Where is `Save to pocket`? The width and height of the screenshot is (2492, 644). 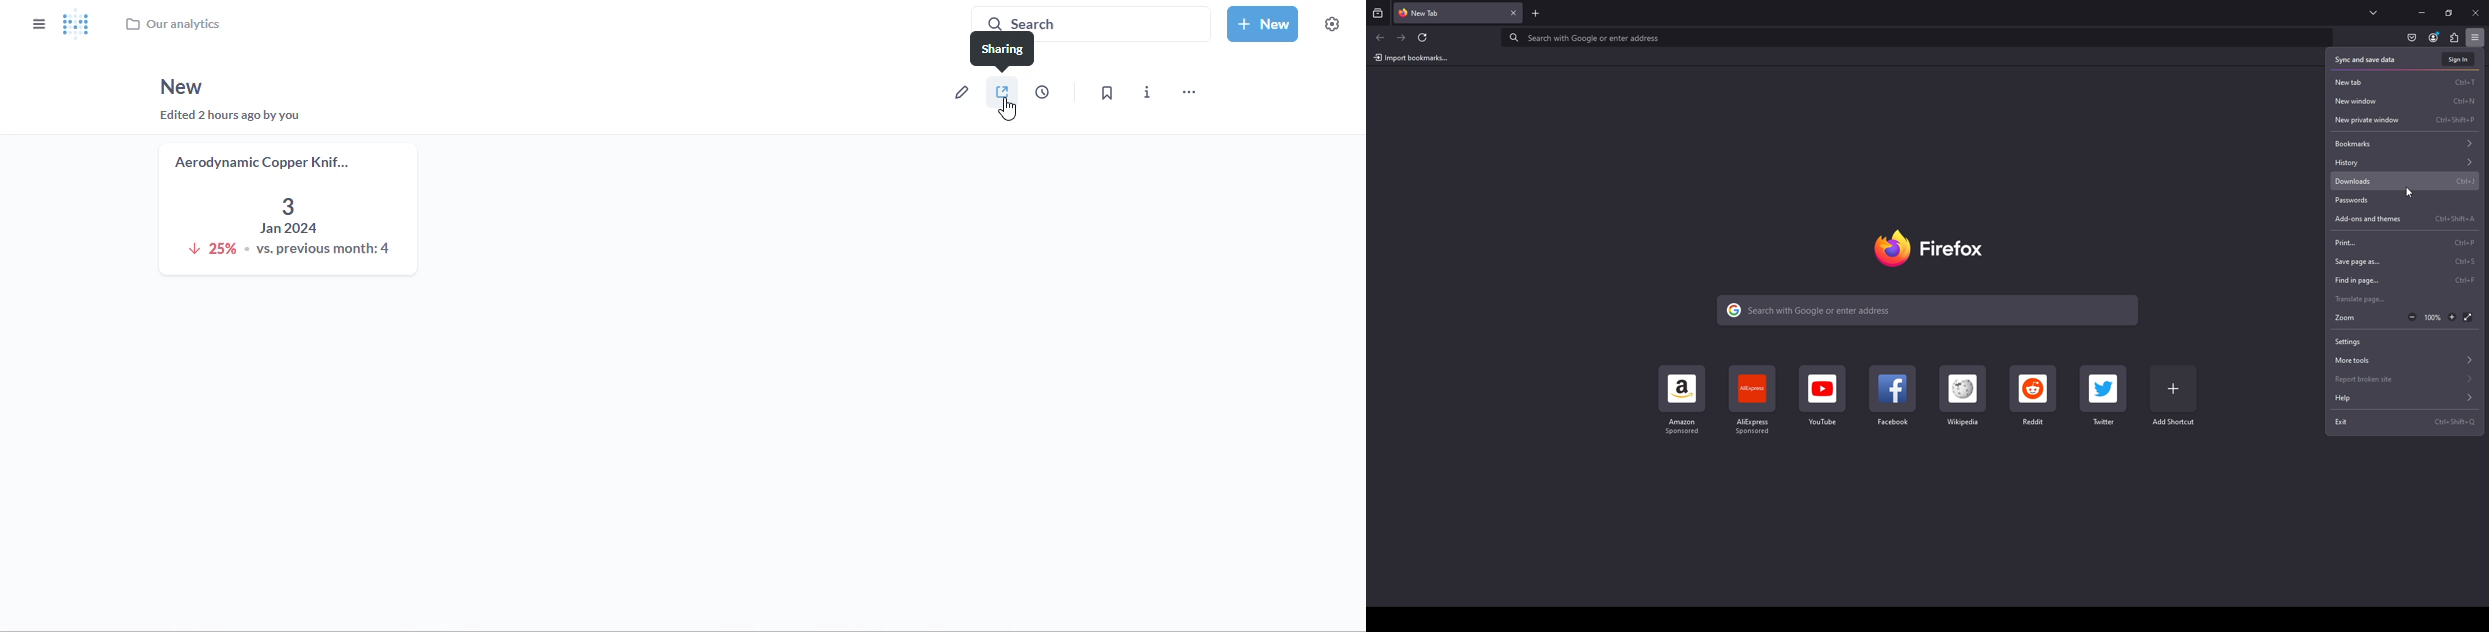
Save to pocket is located at coordinates (2411, 39).